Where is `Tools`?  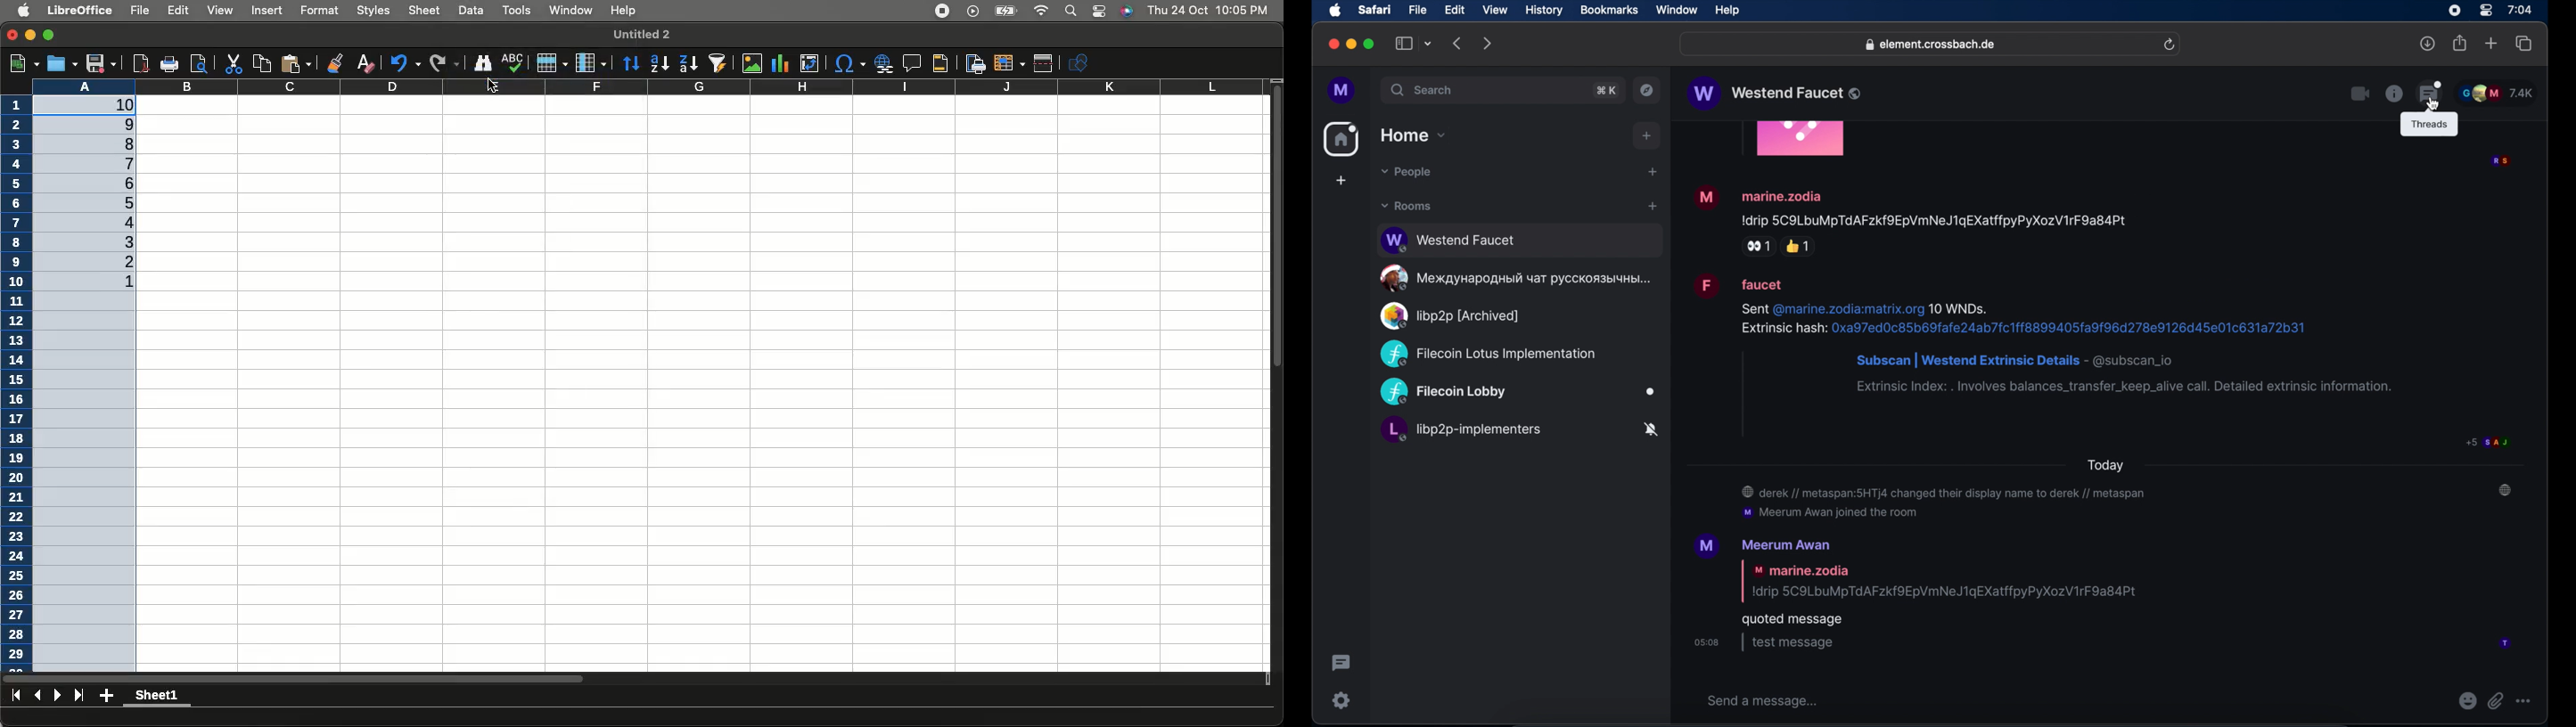
Tools is located at coordinates (516, 11).